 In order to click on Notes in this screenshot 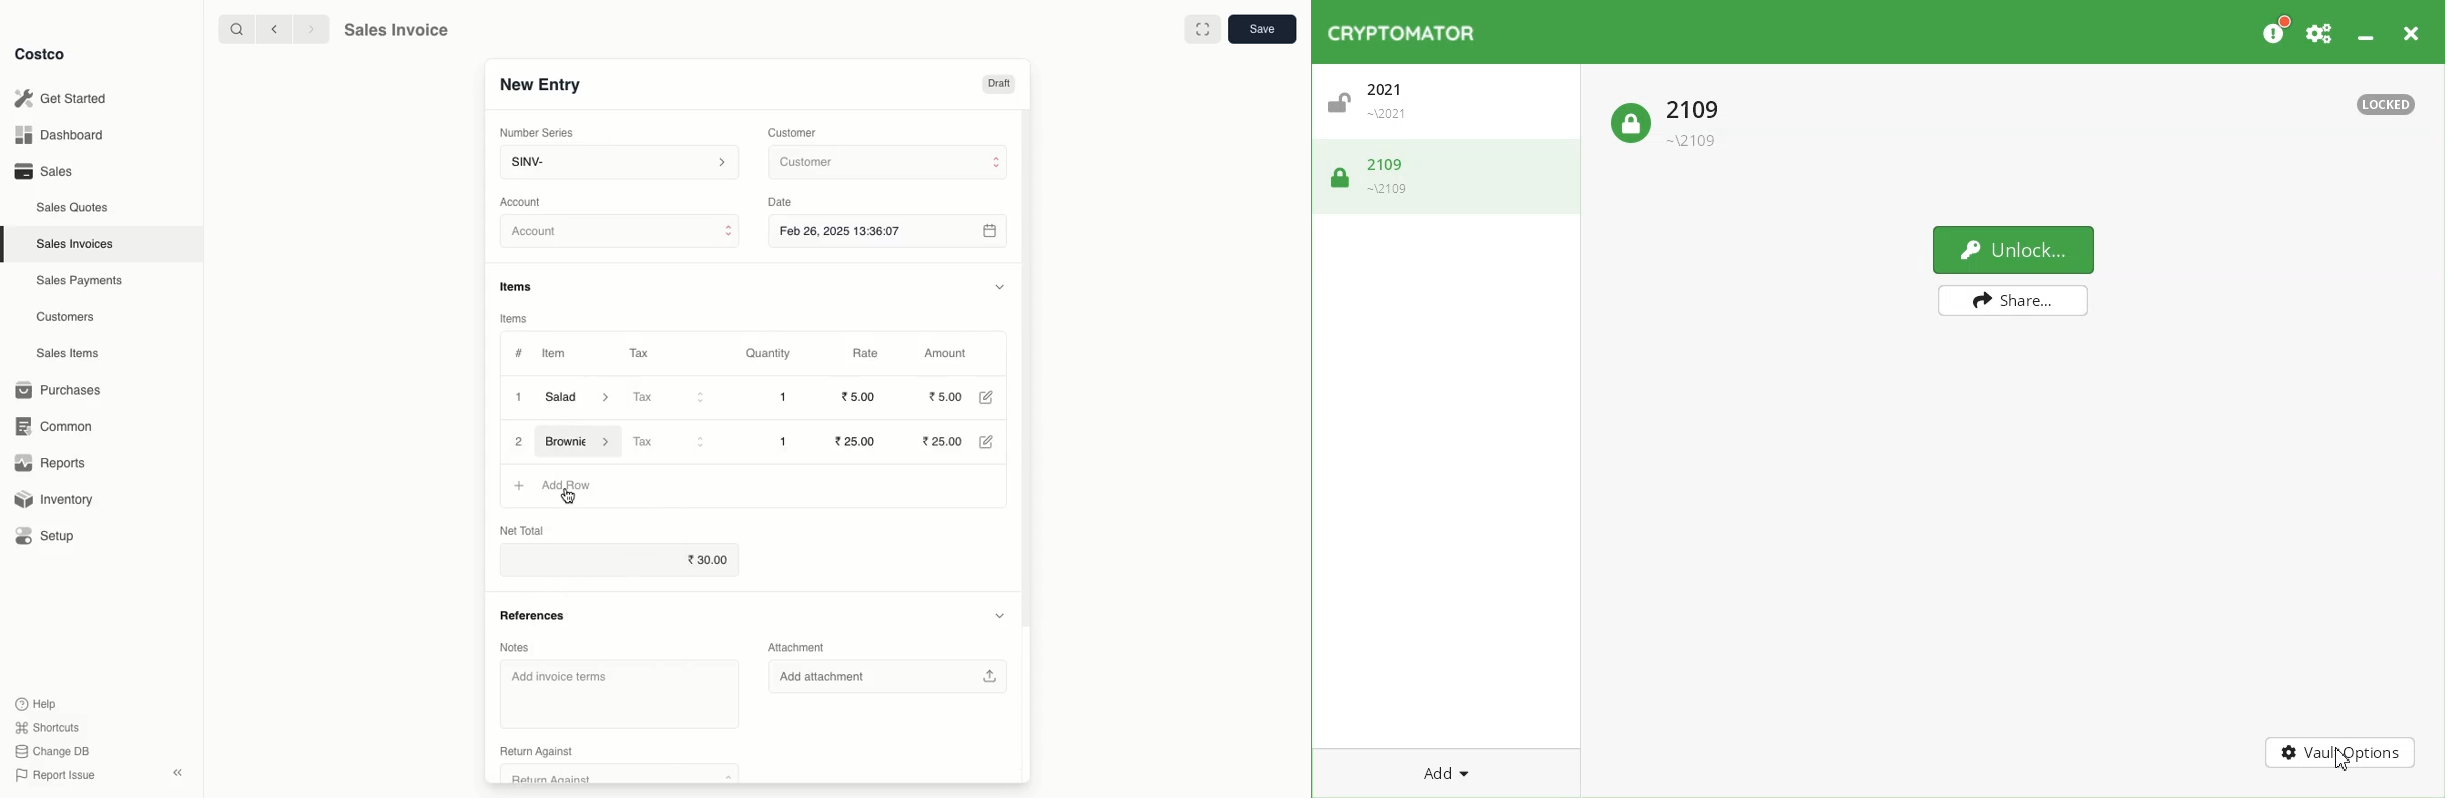, I will do `click(517, 646)`.